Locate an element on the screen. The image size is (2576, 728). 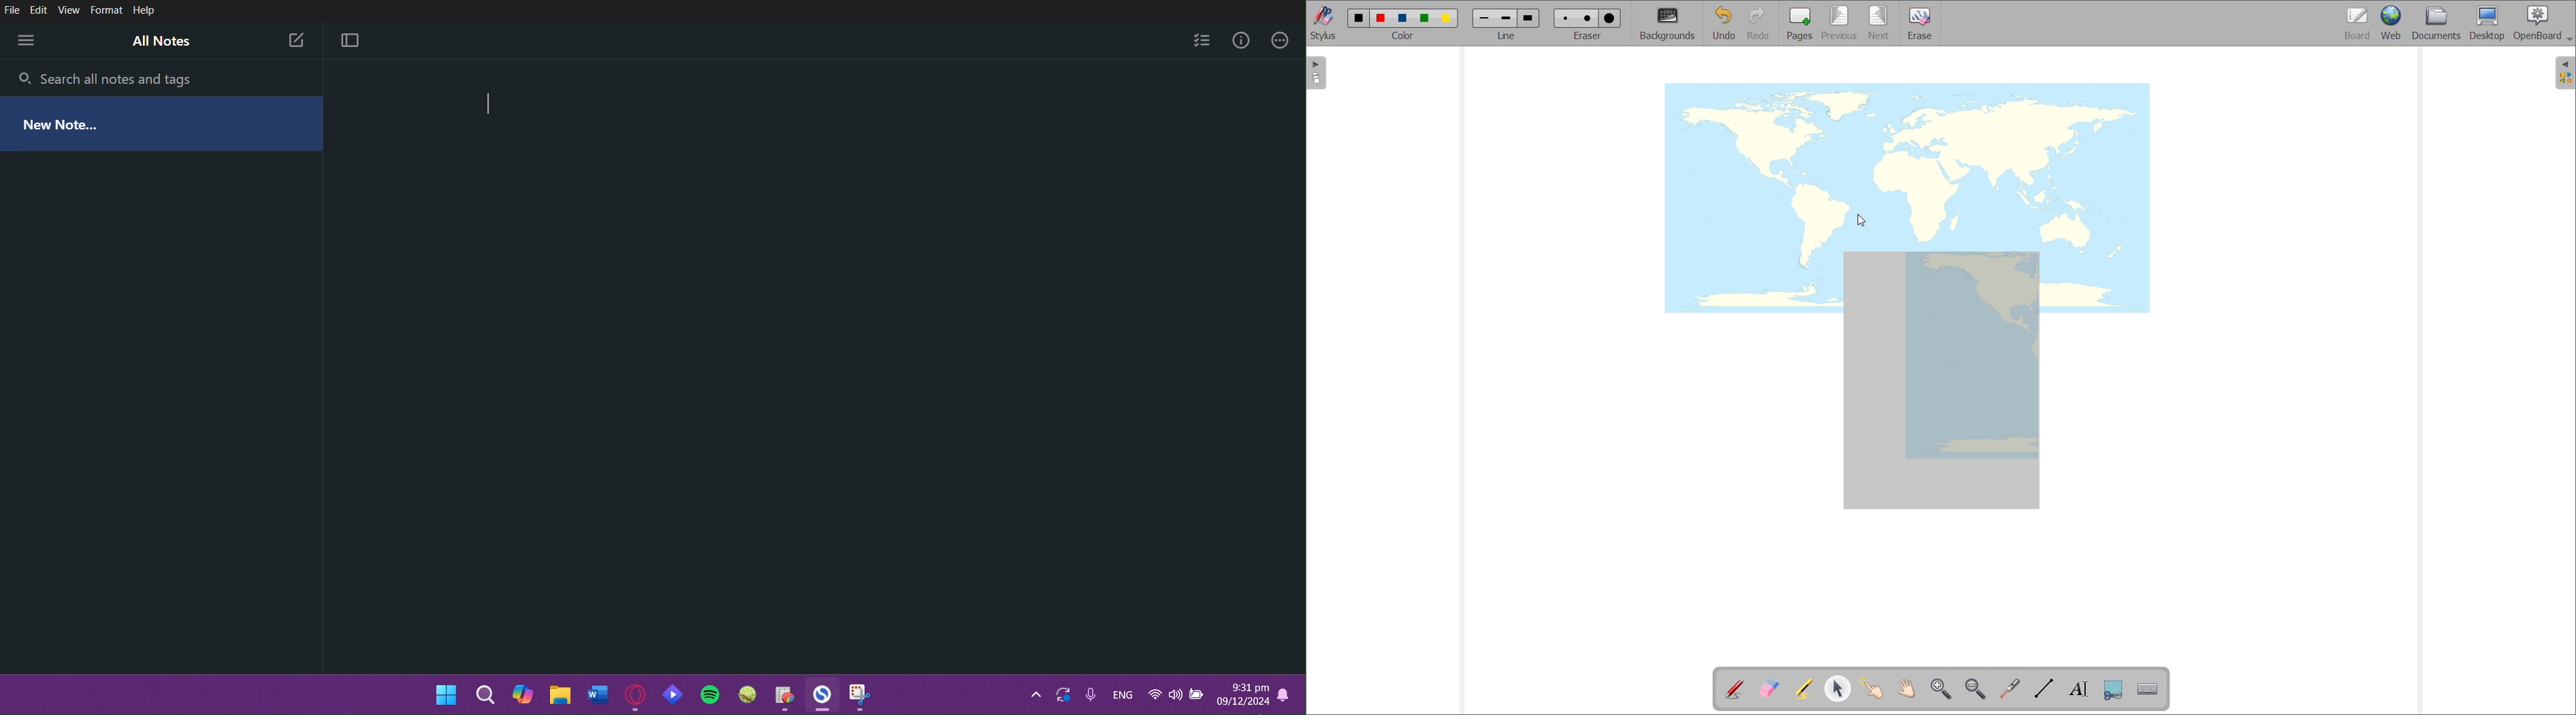
Focus Mode is located at coordinates (351, 41).